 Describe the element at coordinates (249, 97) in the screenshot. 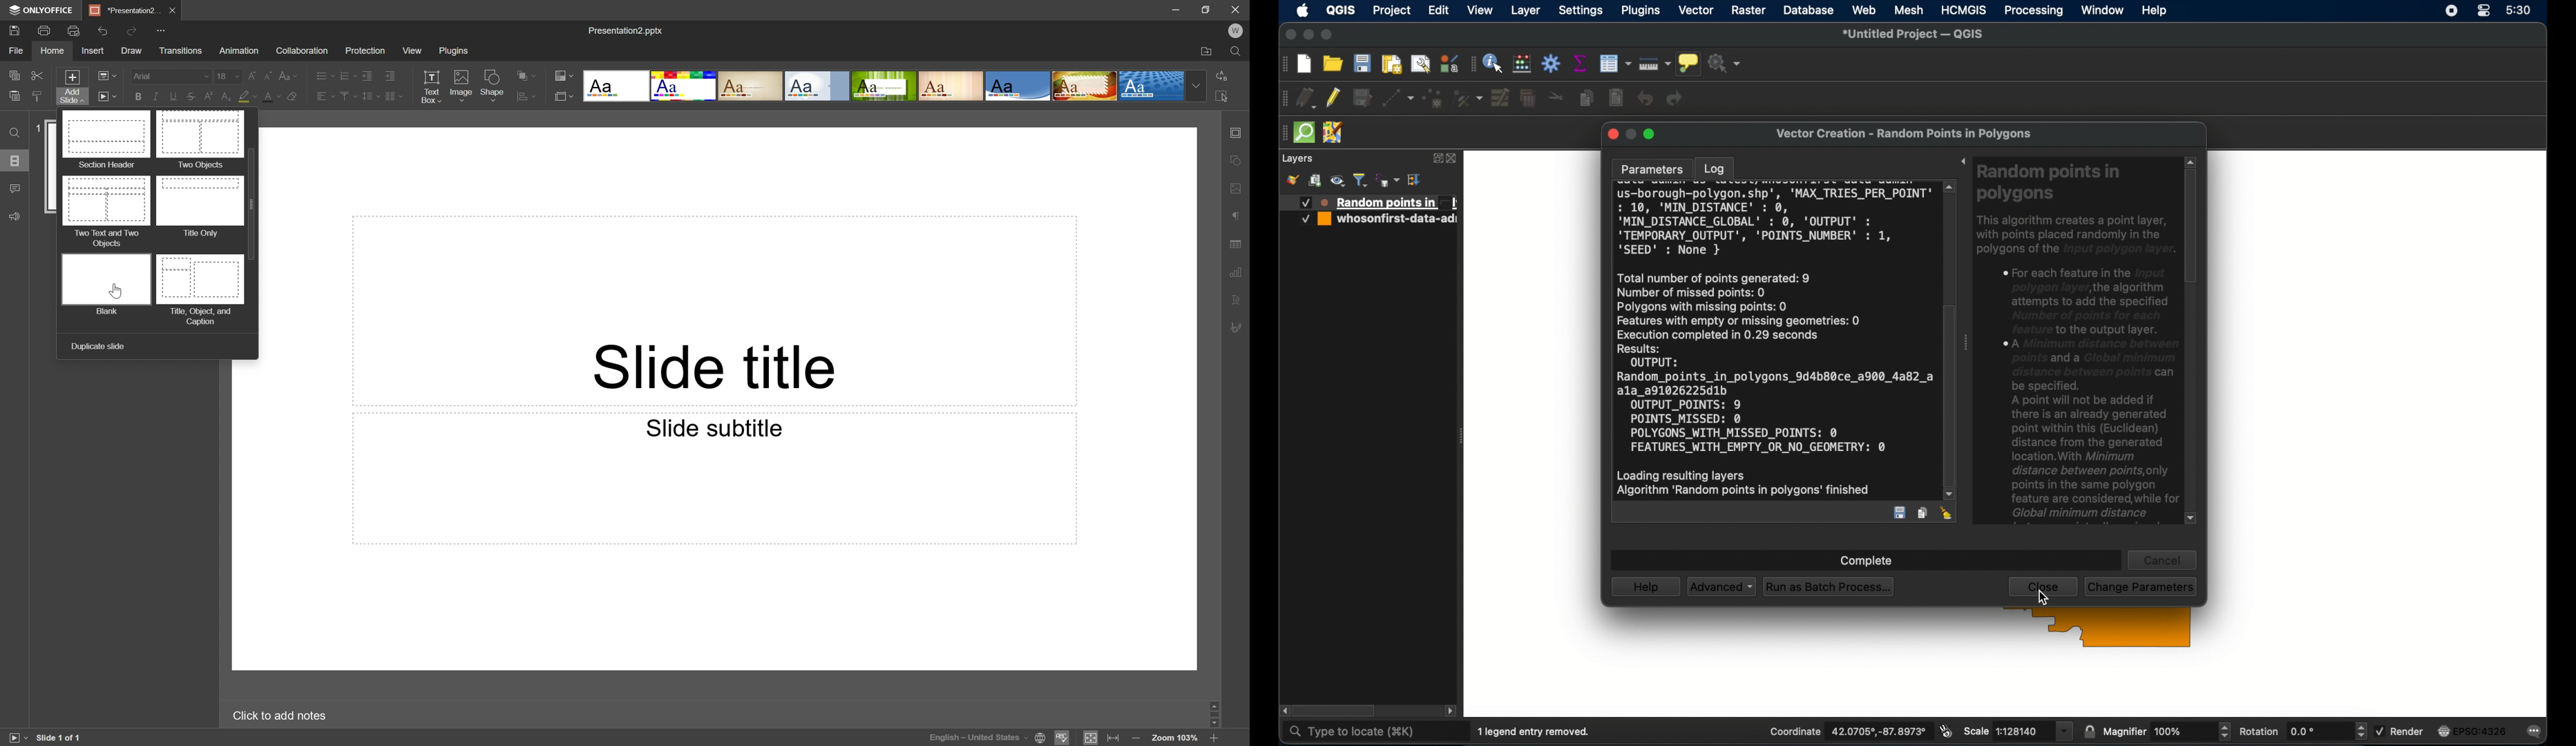

I see `Highlight color` at that location.